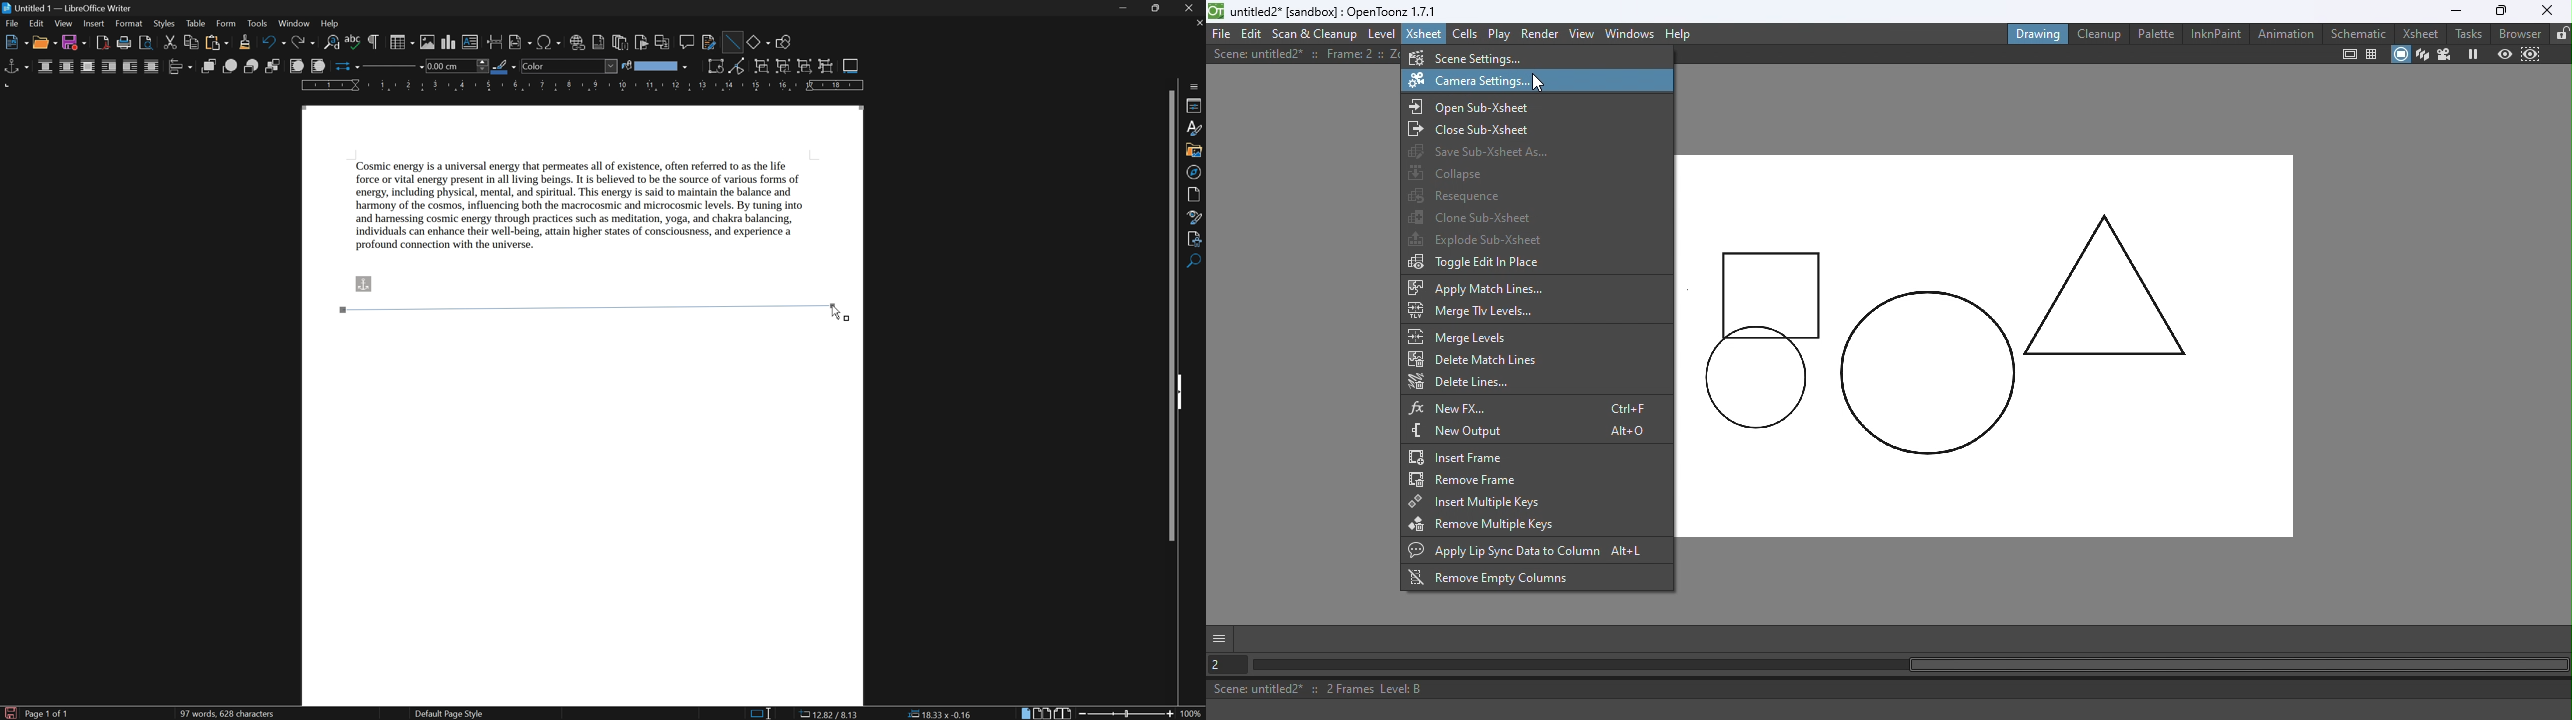  I want to click on Scan & Cleanup, so click(1315, 33).